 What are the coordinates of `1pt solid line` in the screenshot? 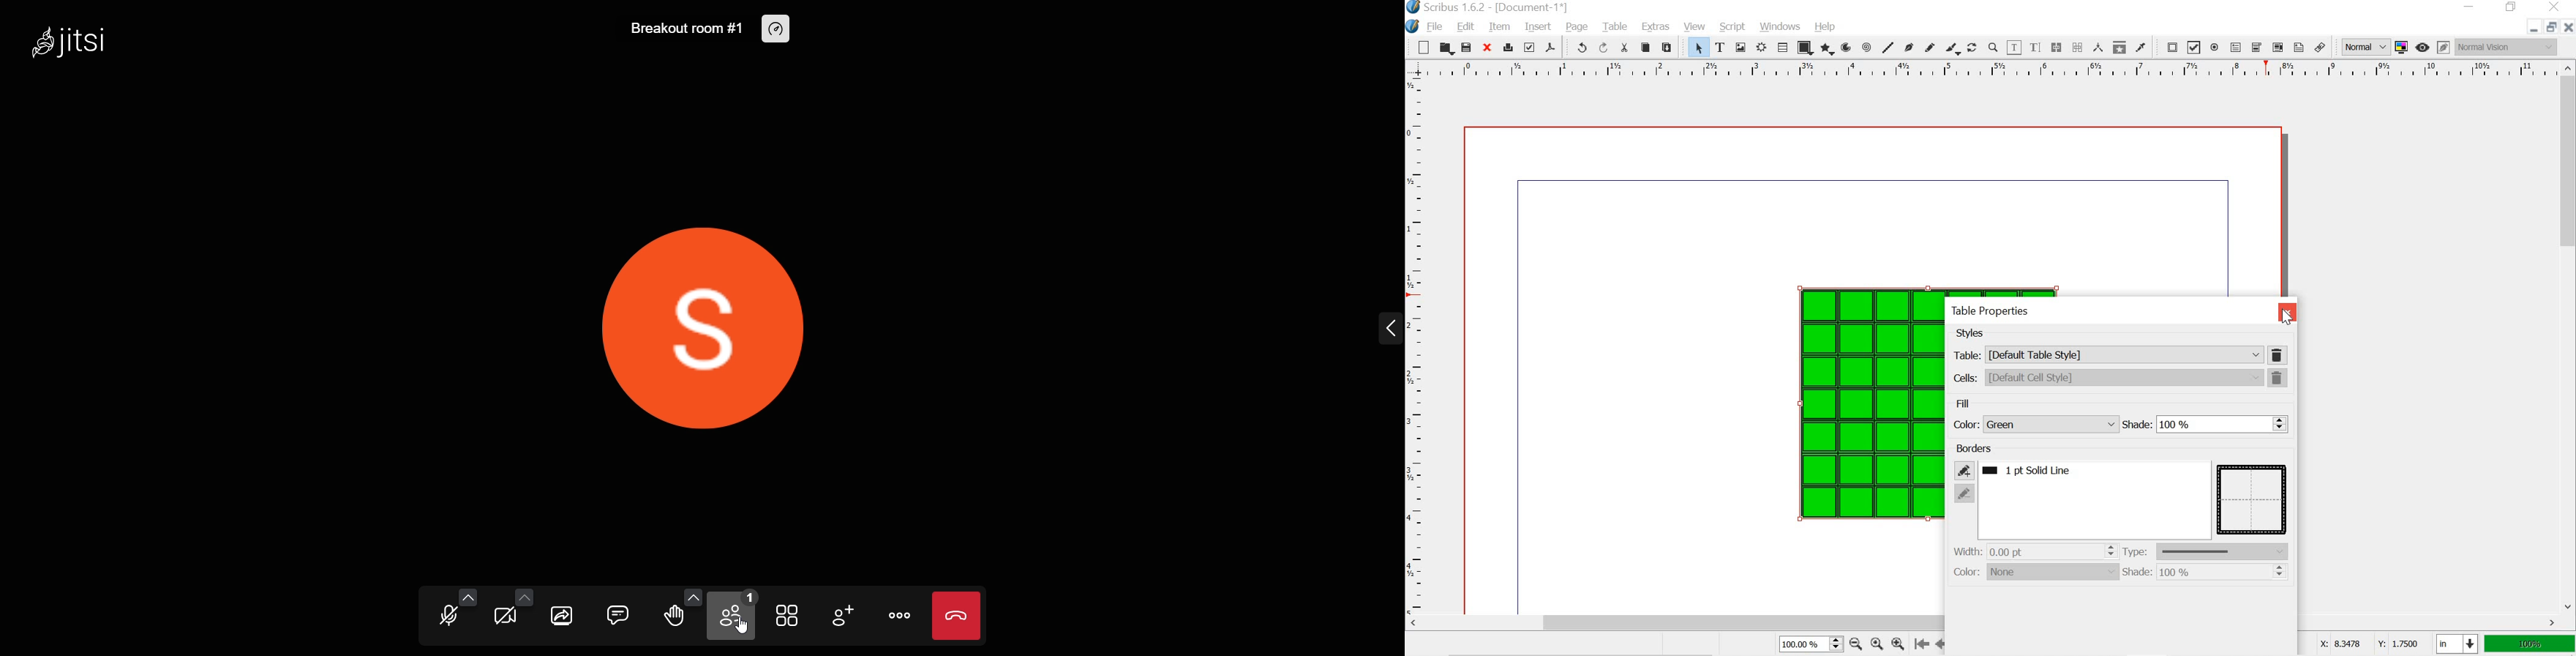 It's located at (2040, 472).